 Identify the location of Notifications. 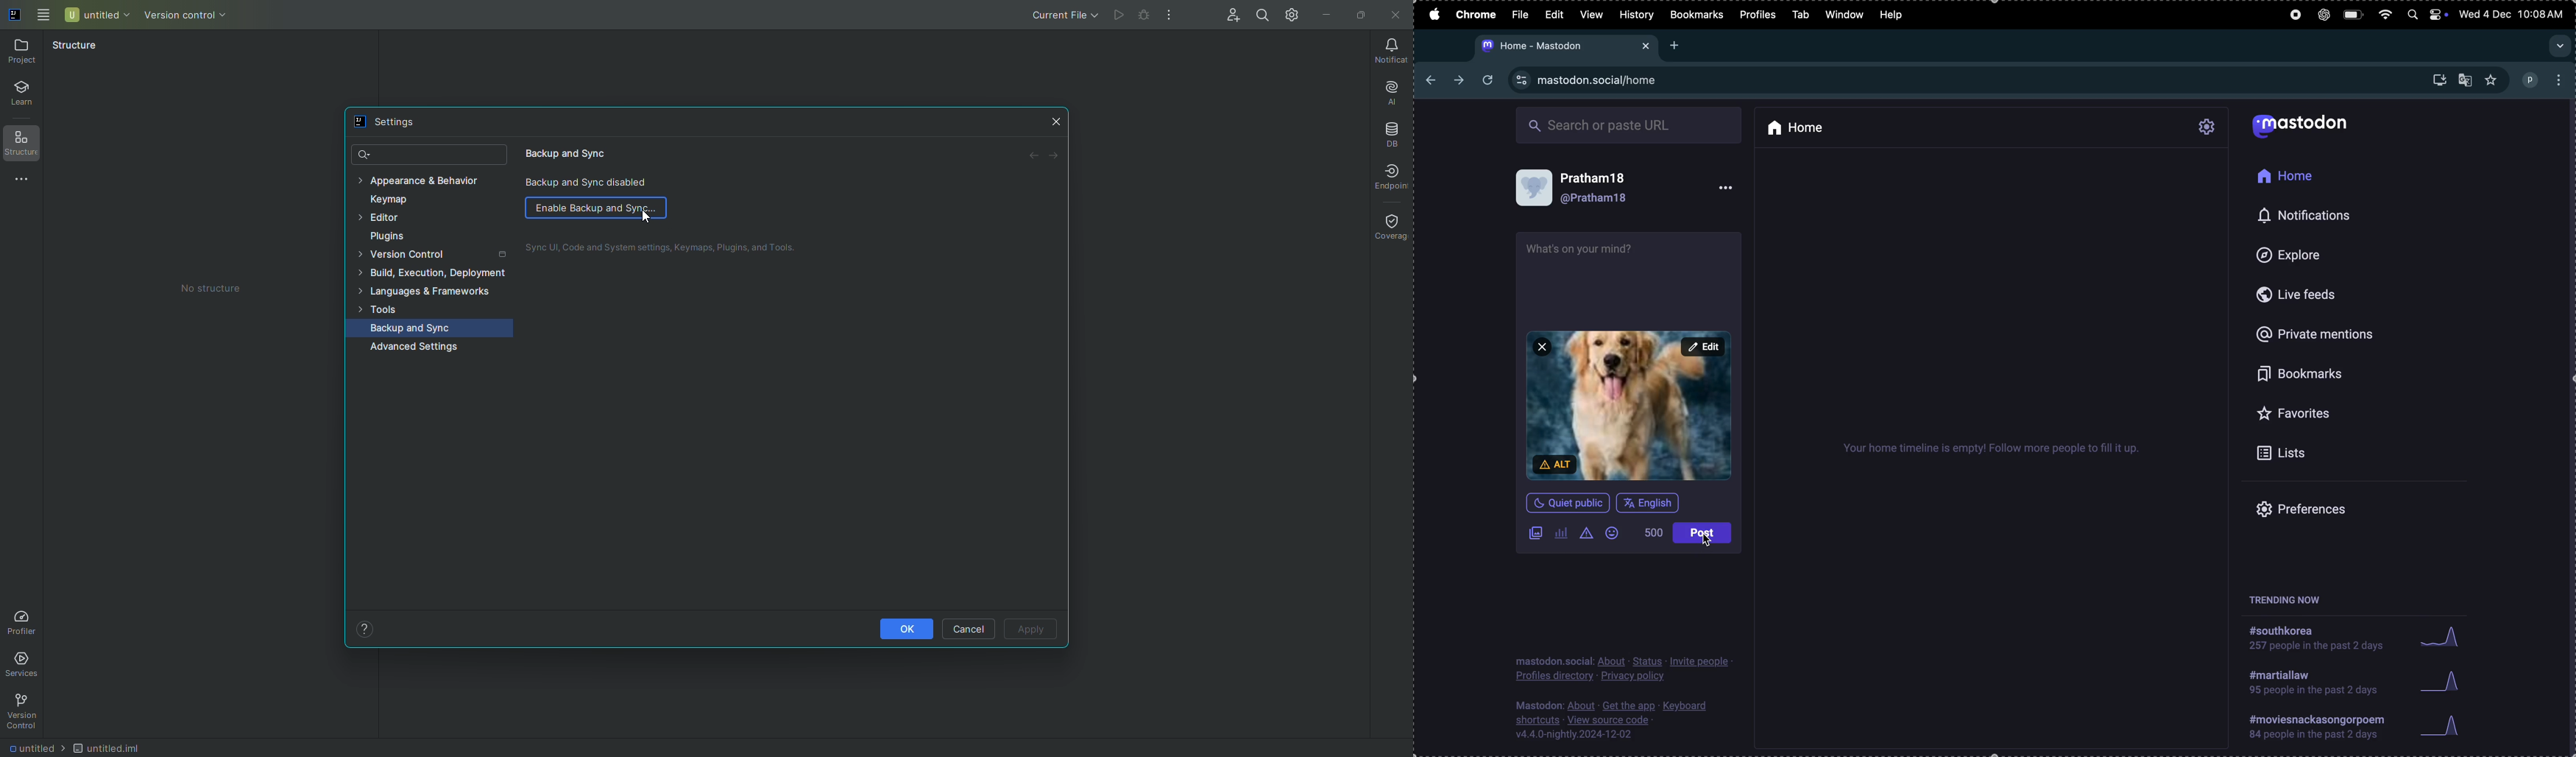
(2318, 217).